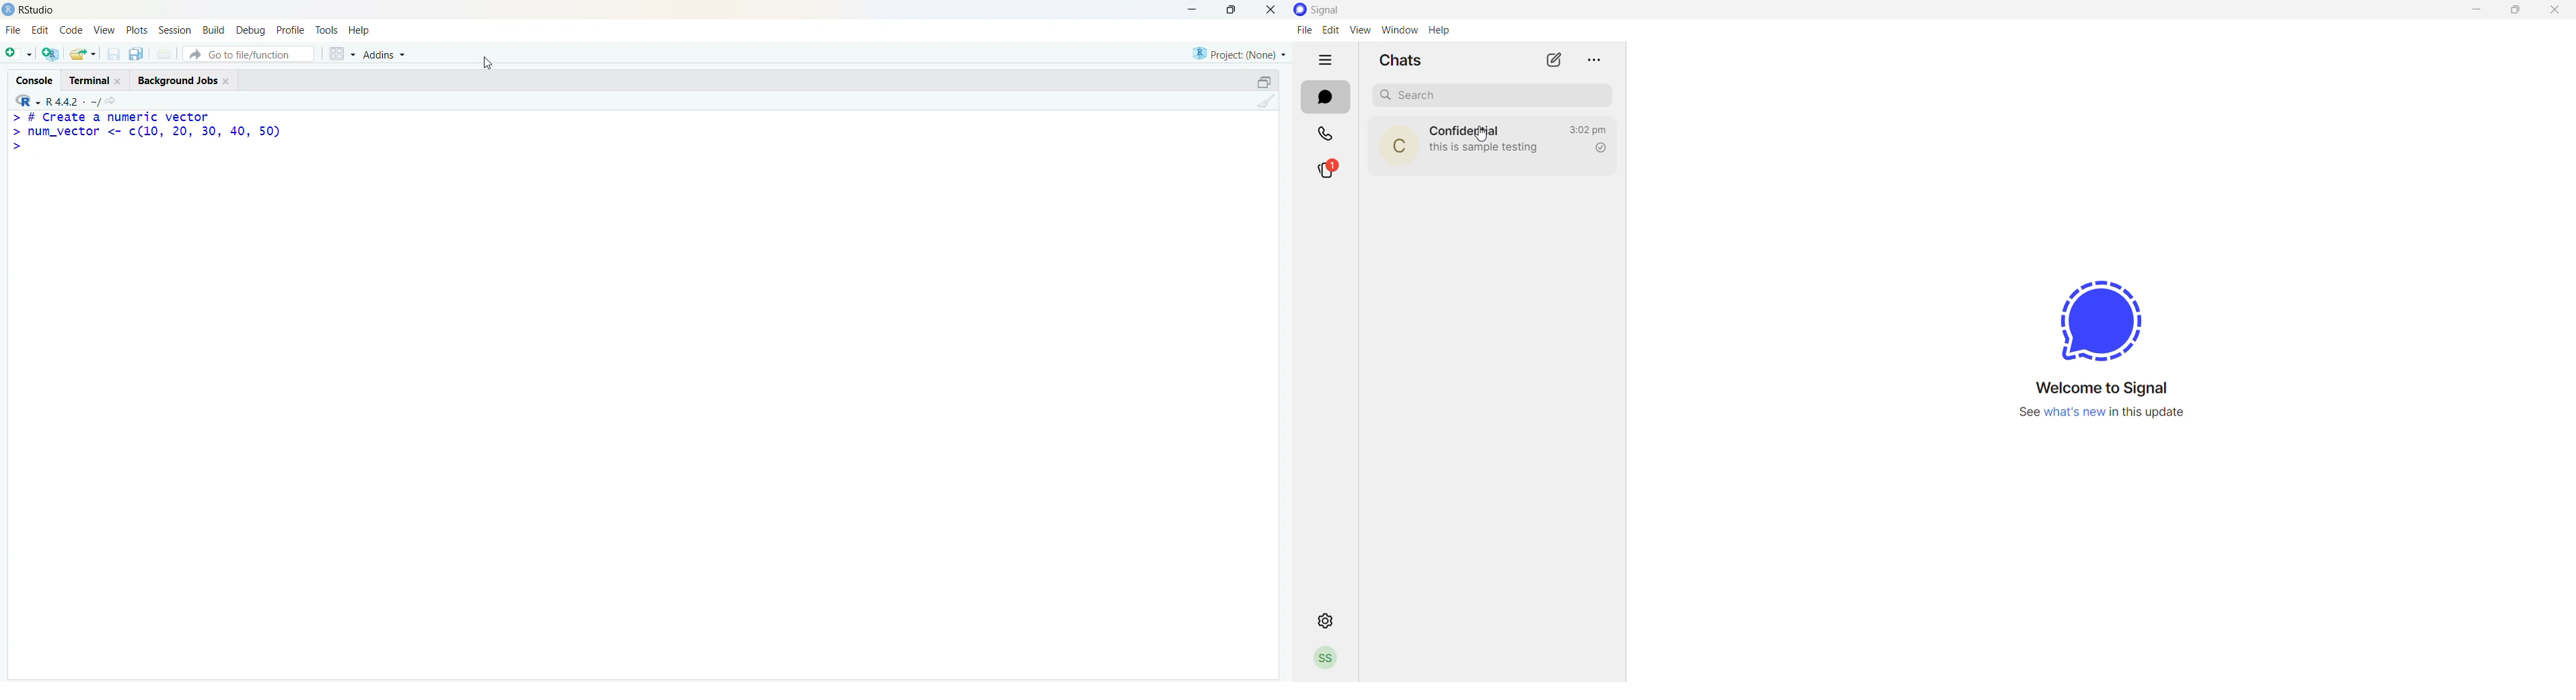  I want to click on go to file/function, so click(249, 54).